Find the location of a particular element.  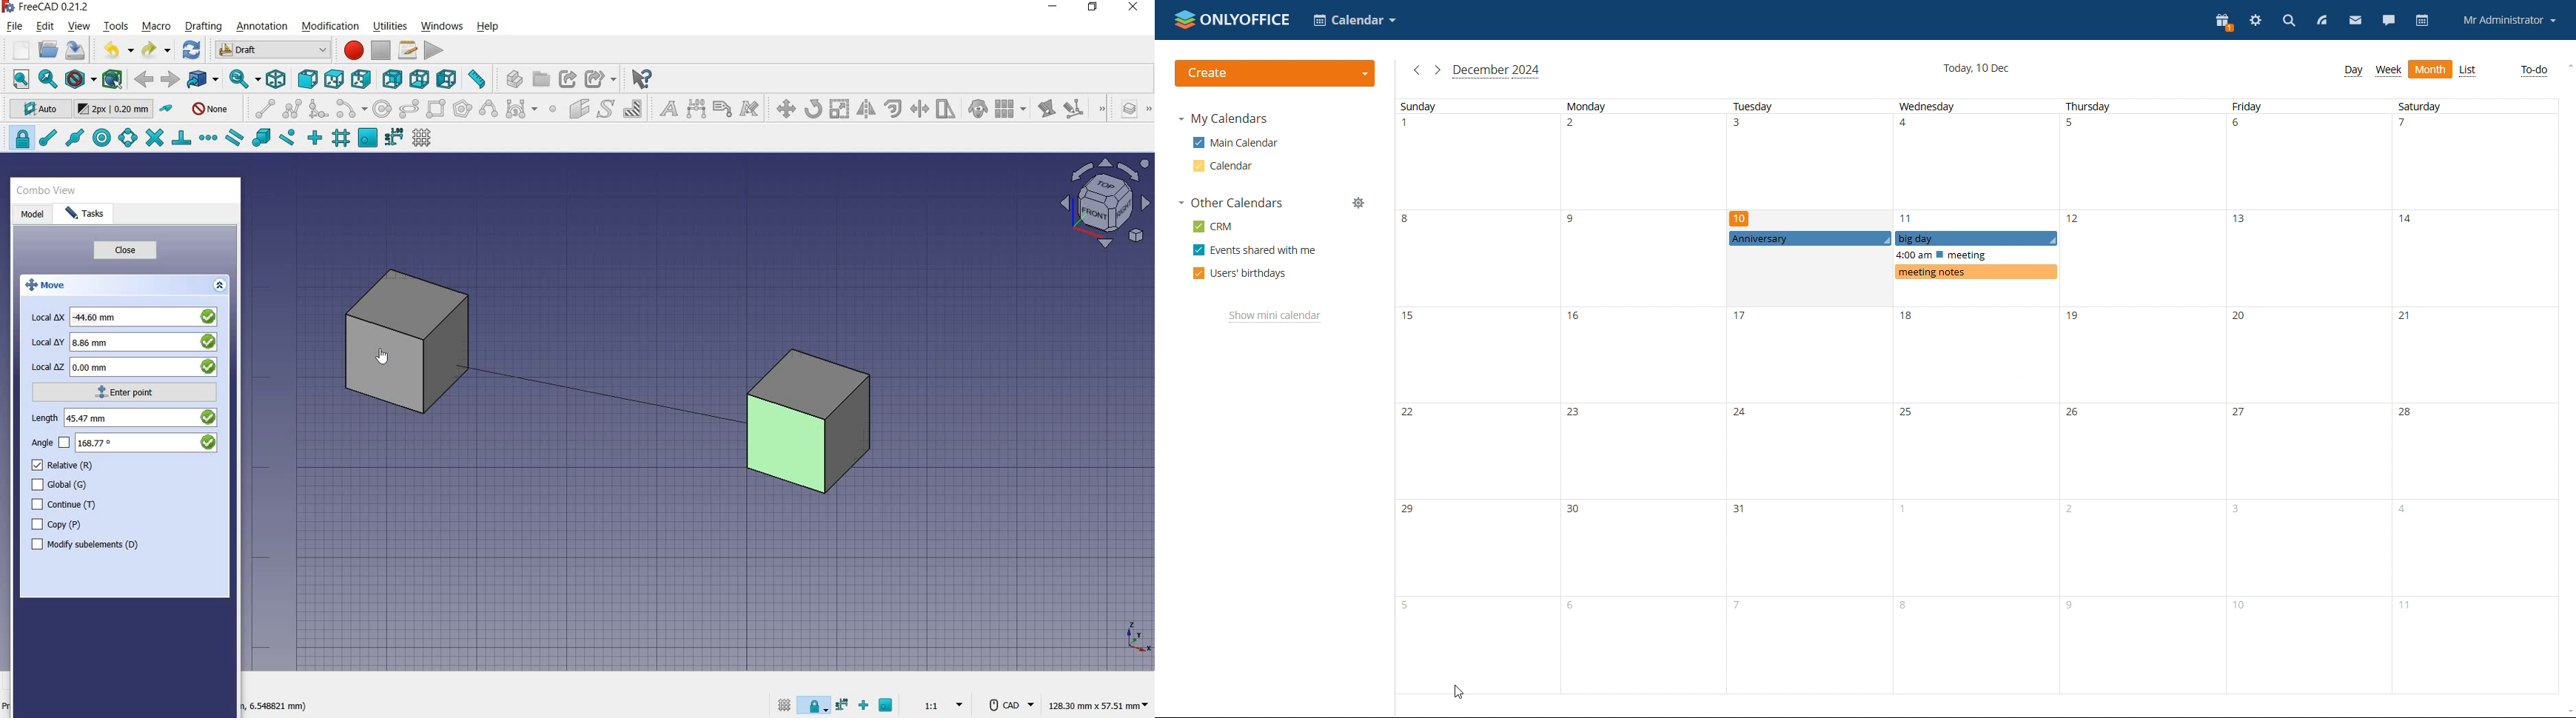

to-do is located at coordinates (2535, 70).